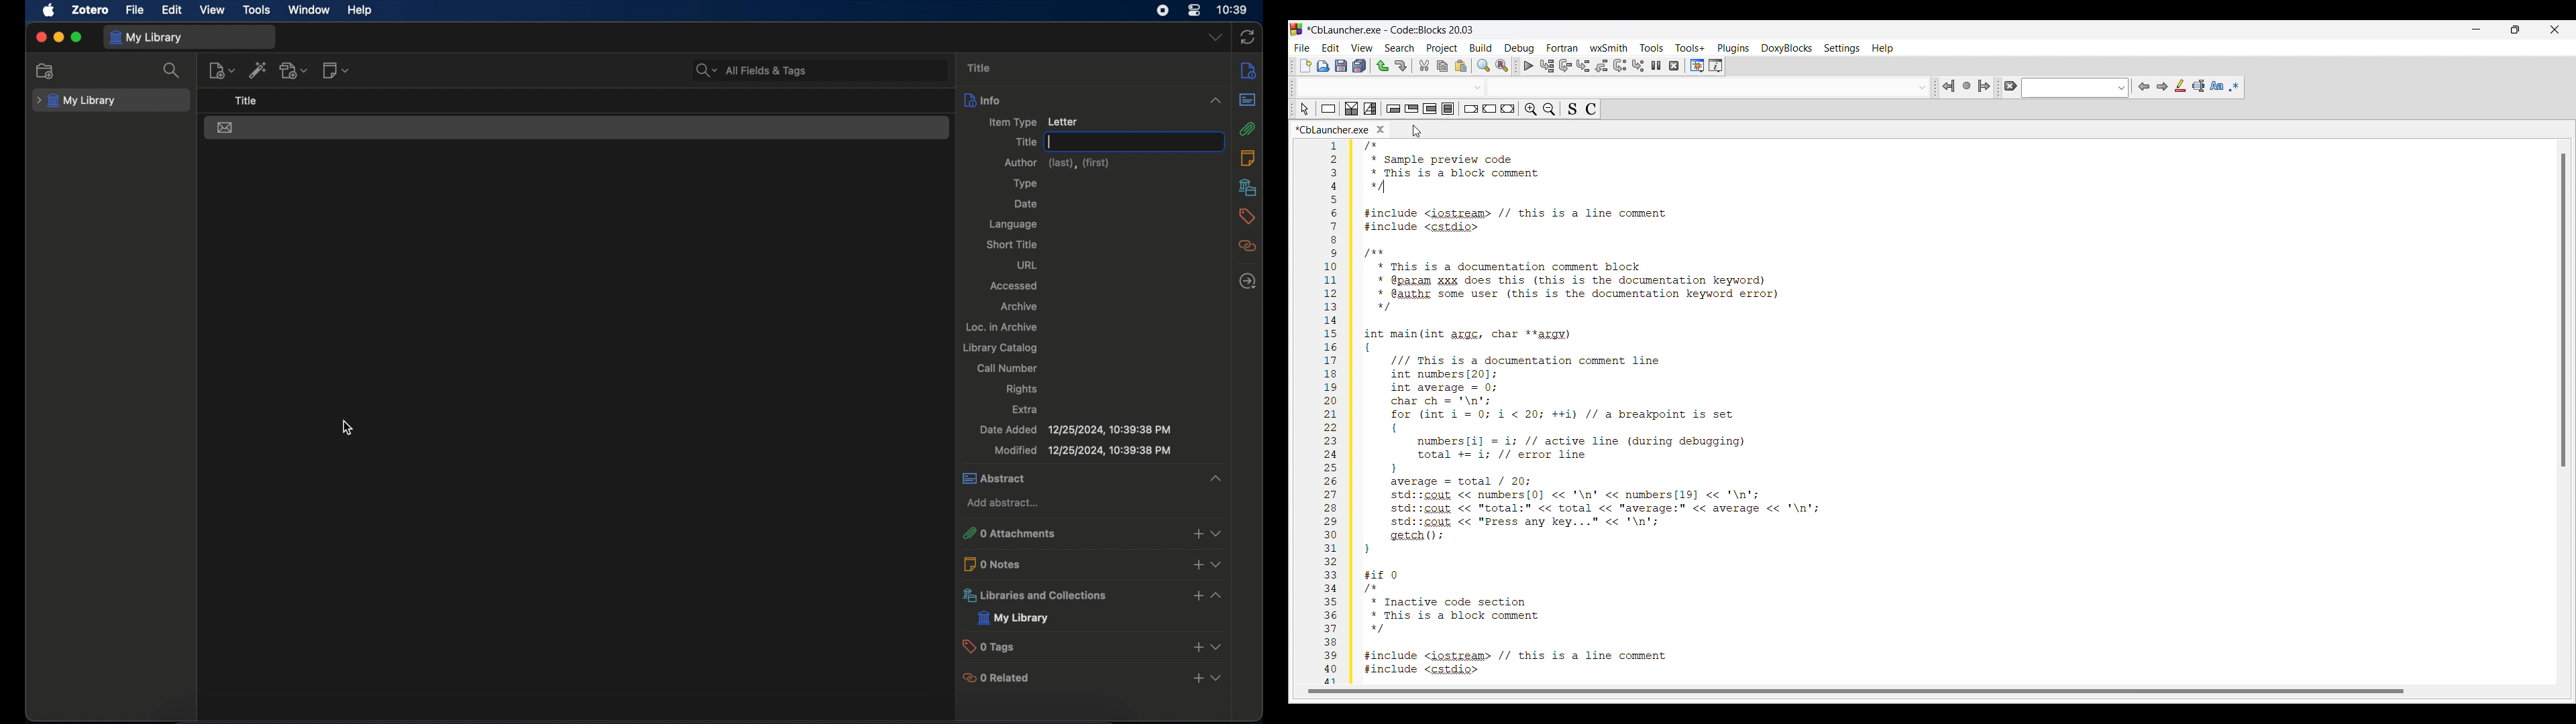  What do you see at coordinates (1194, 9) in the screenshot?
I see `control center` at bounding box center [1194, 9].